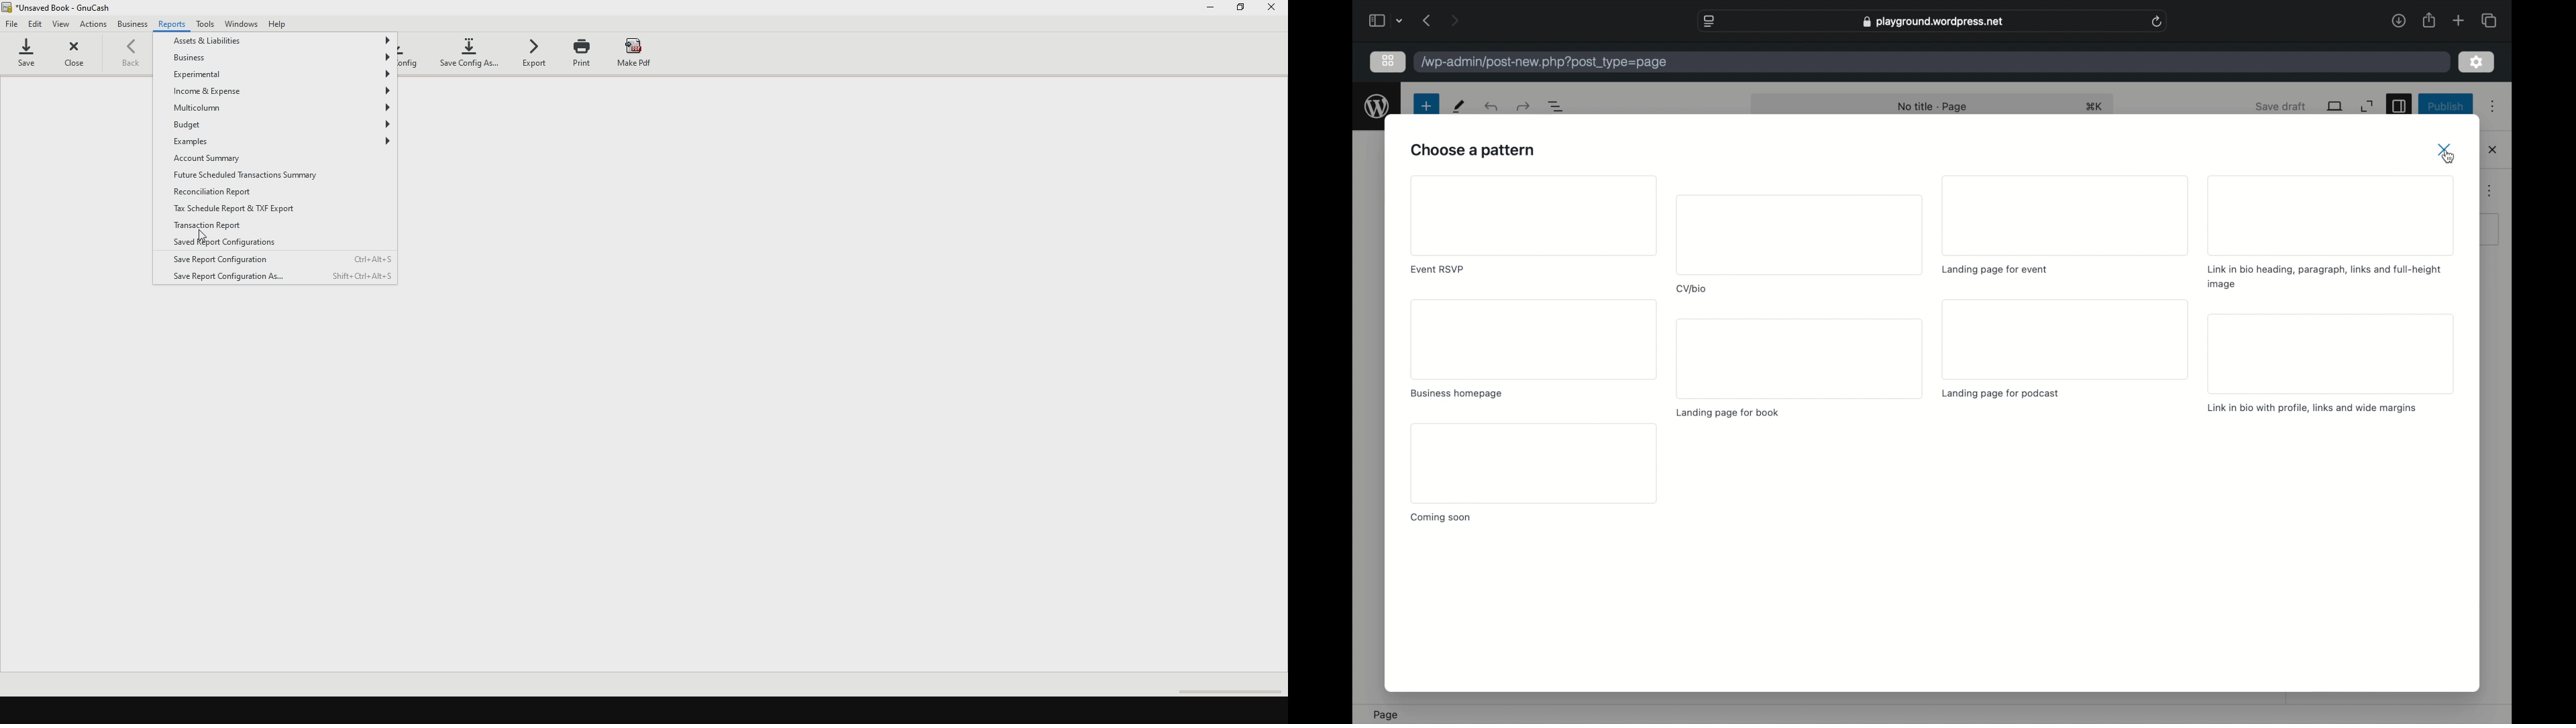 The image size is (2576, 728). What do you see at coordinates (2157, 21) in the screenshot?
I see `refresh` at bounding box center [2157, 21].